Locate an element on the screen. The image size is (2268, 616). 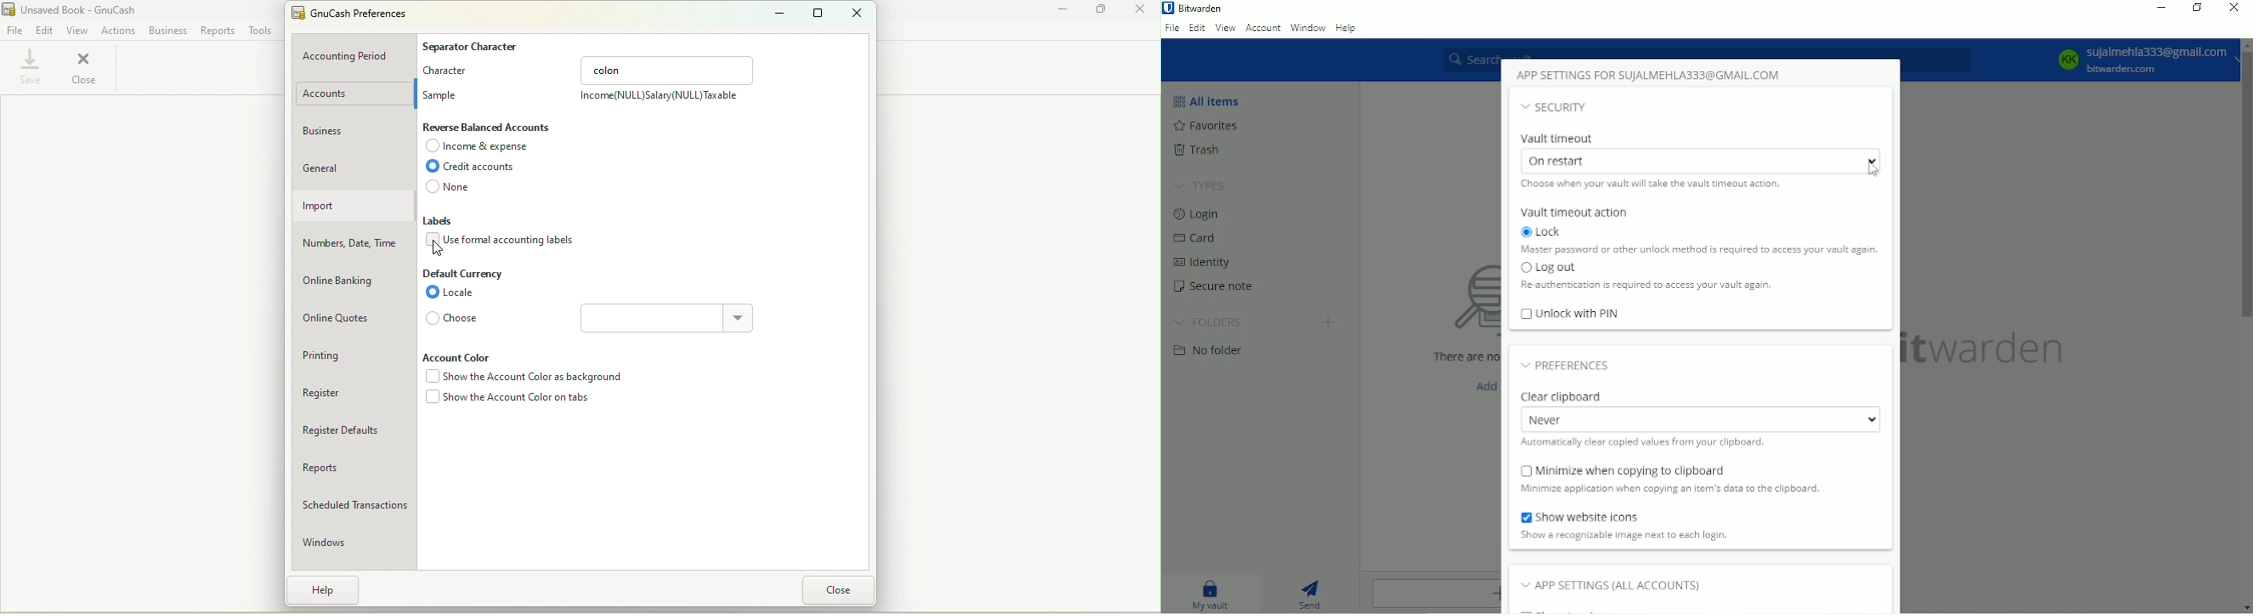
Account is located at coordinates (1263, 29).